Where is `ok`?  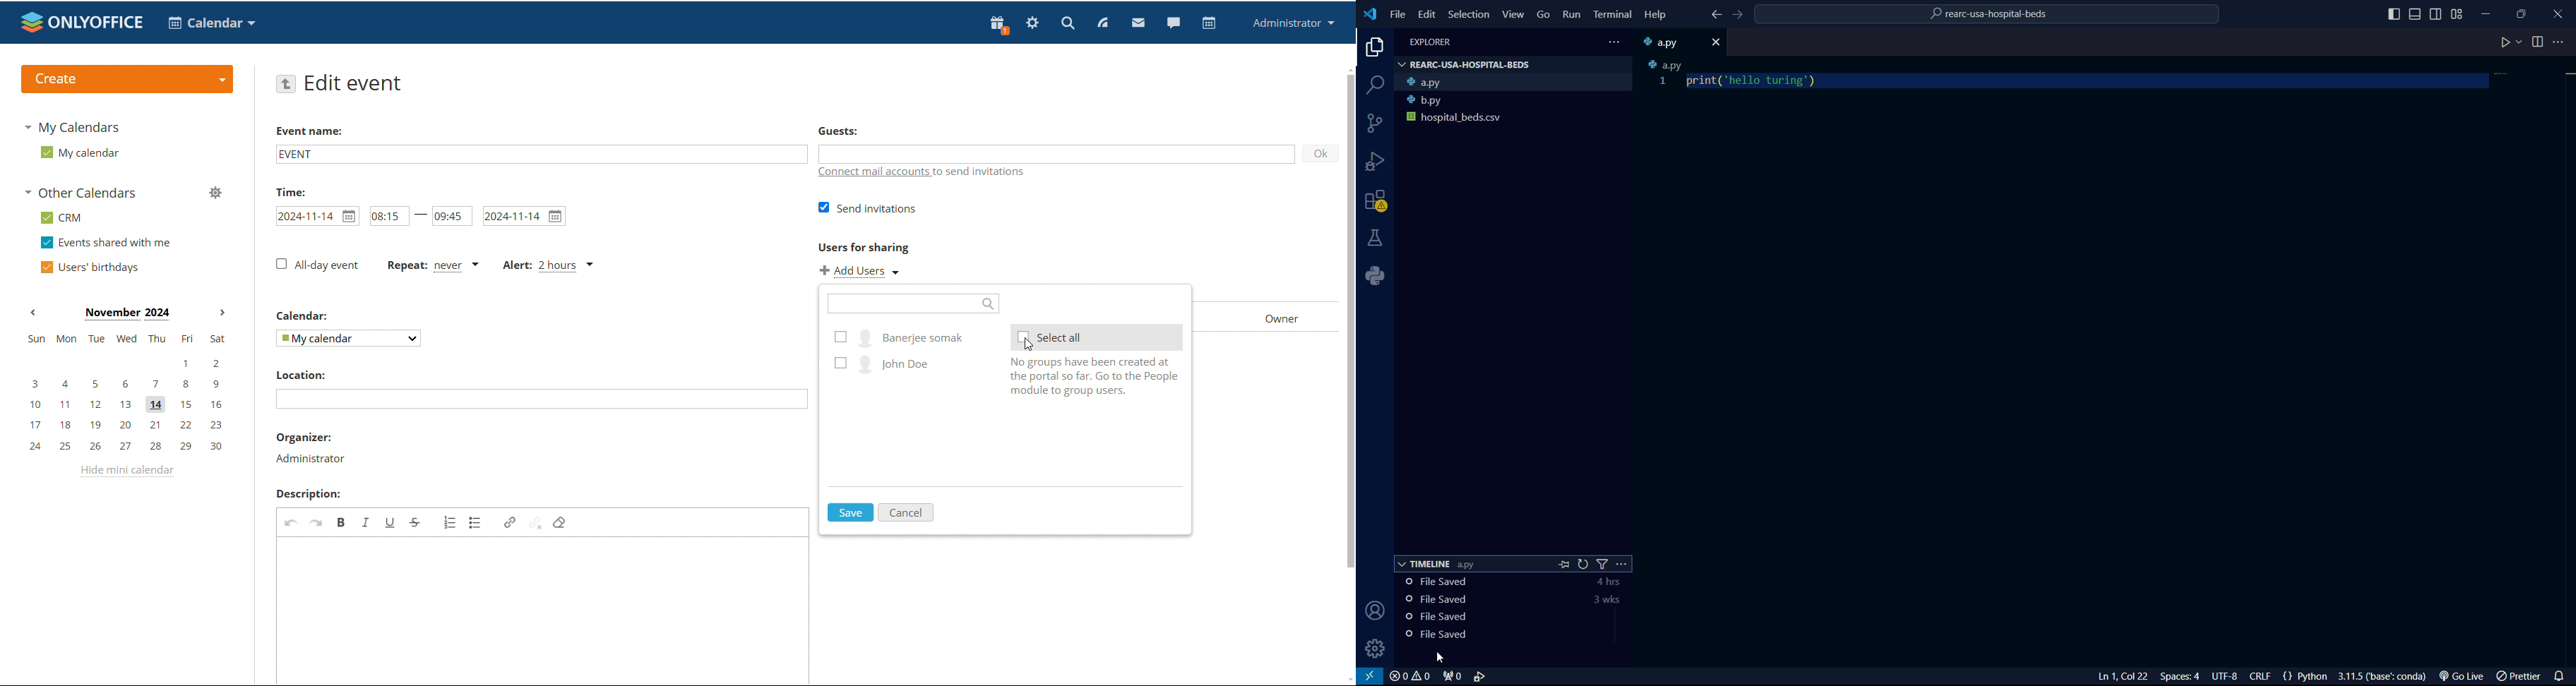
ok is located at coordinates (1320, 153).